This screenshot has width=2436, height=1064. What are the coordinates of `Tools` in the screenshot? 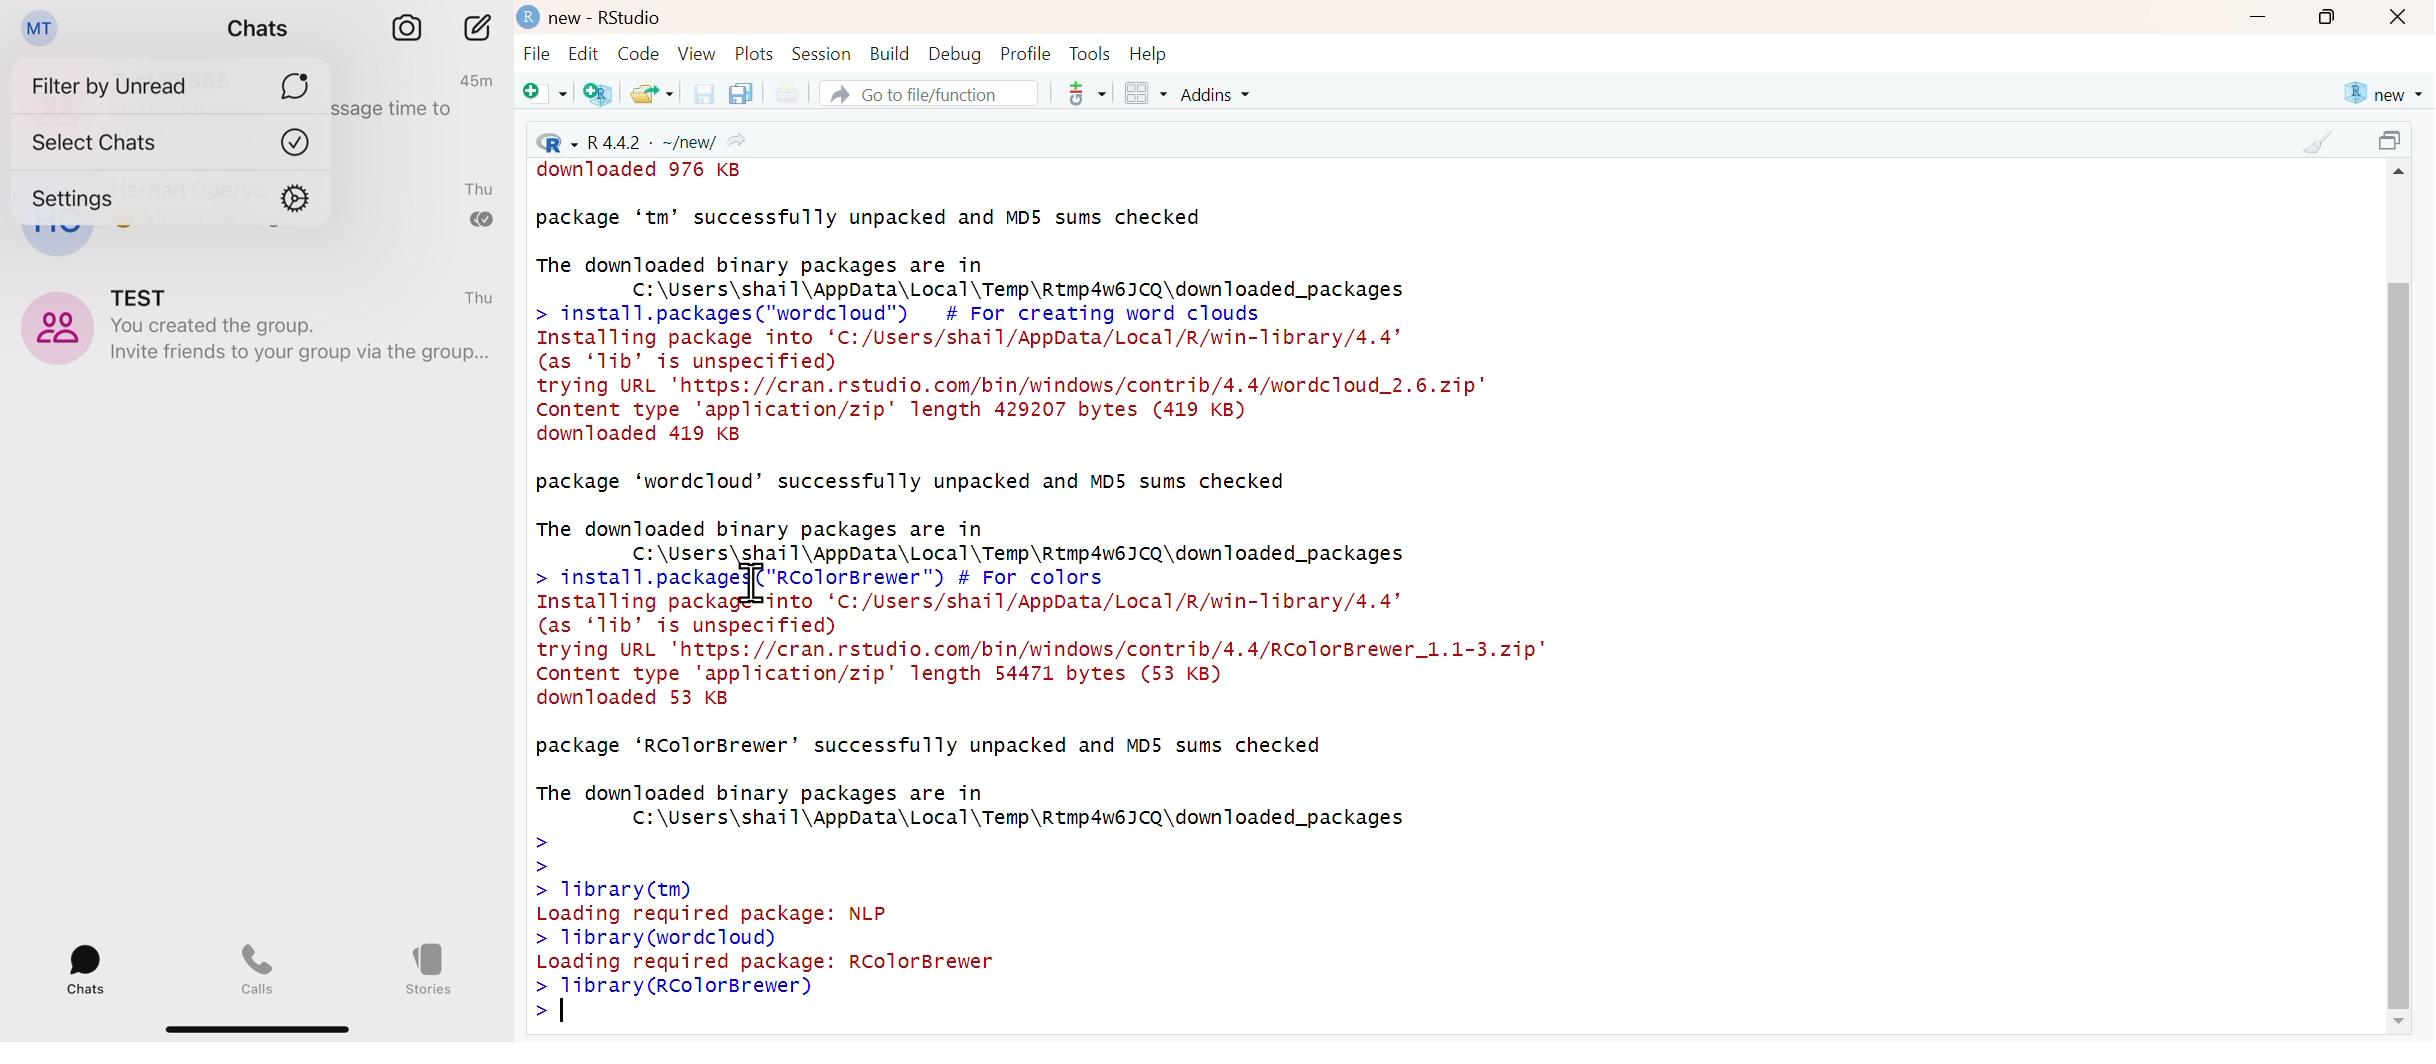 It's located at (1093, 54).